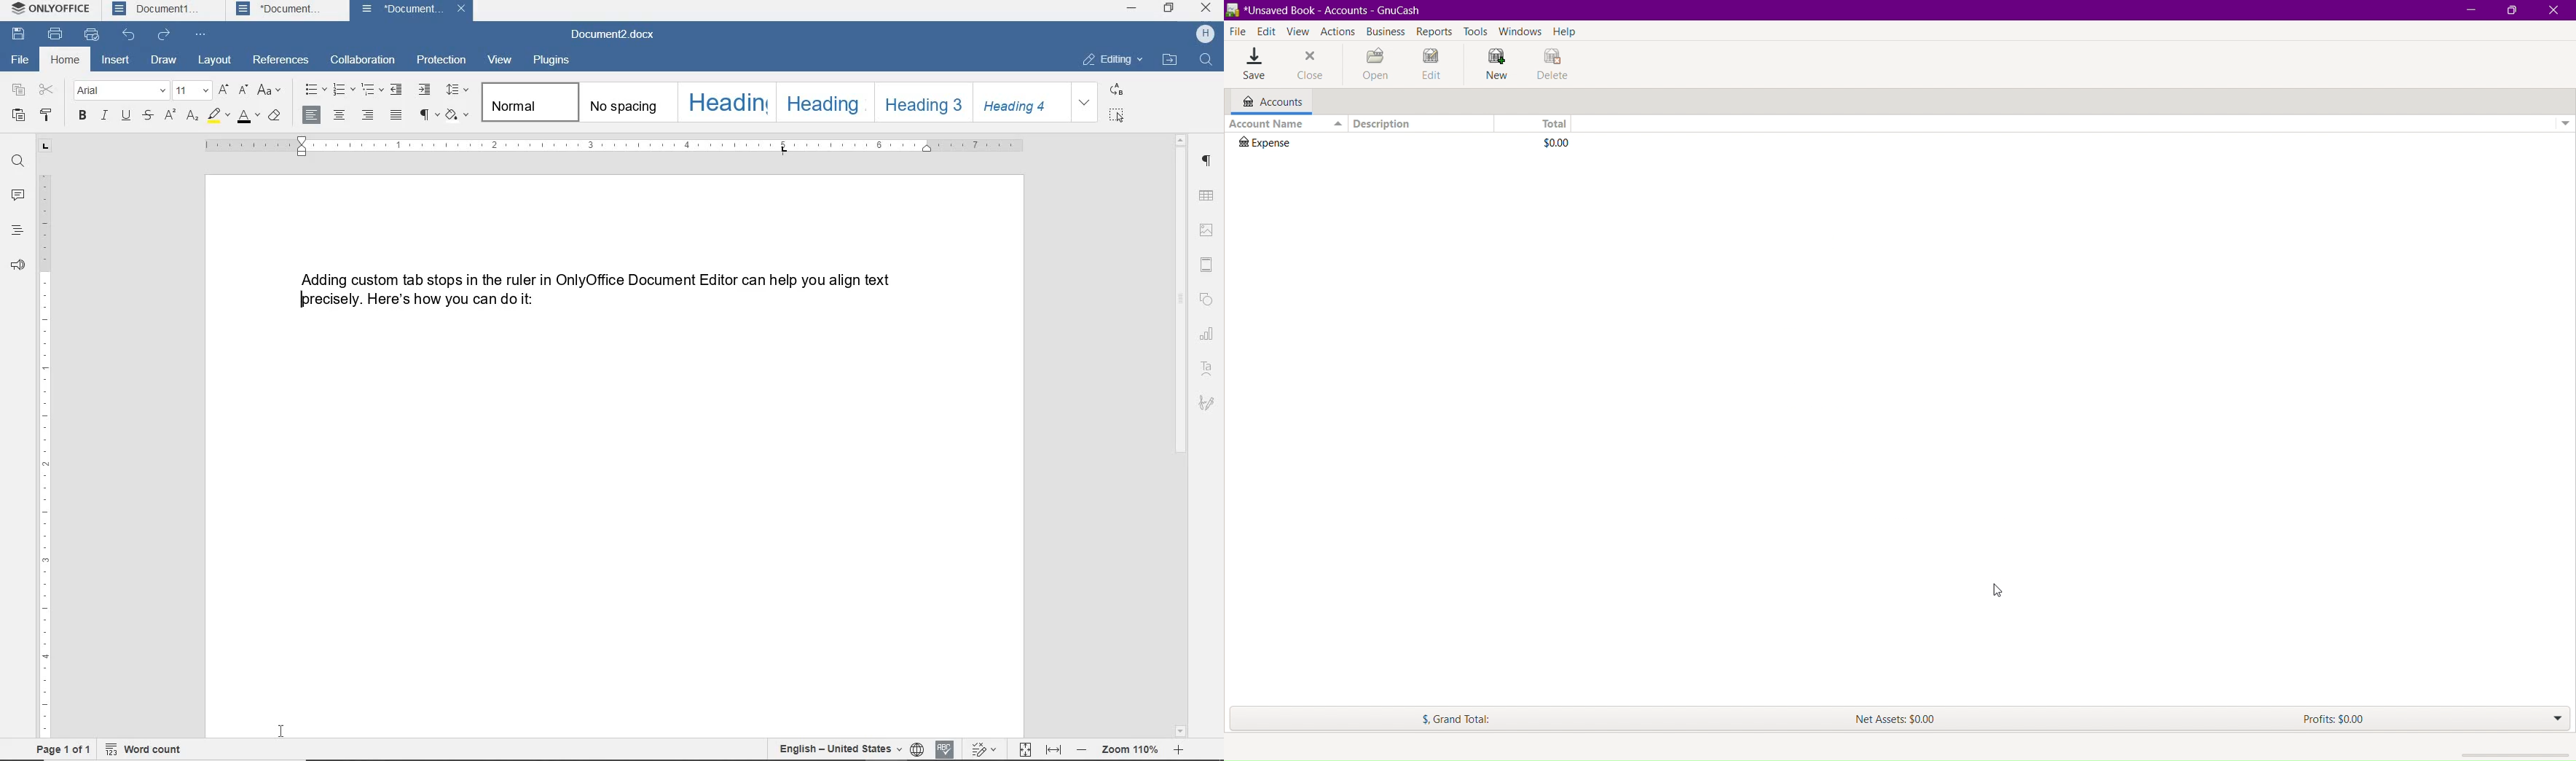 Image resolution: width=2576 pixels, height=784 pixels. Describe the element at coordinates (339, 114) in the screenshot. I see `align center` at that location.